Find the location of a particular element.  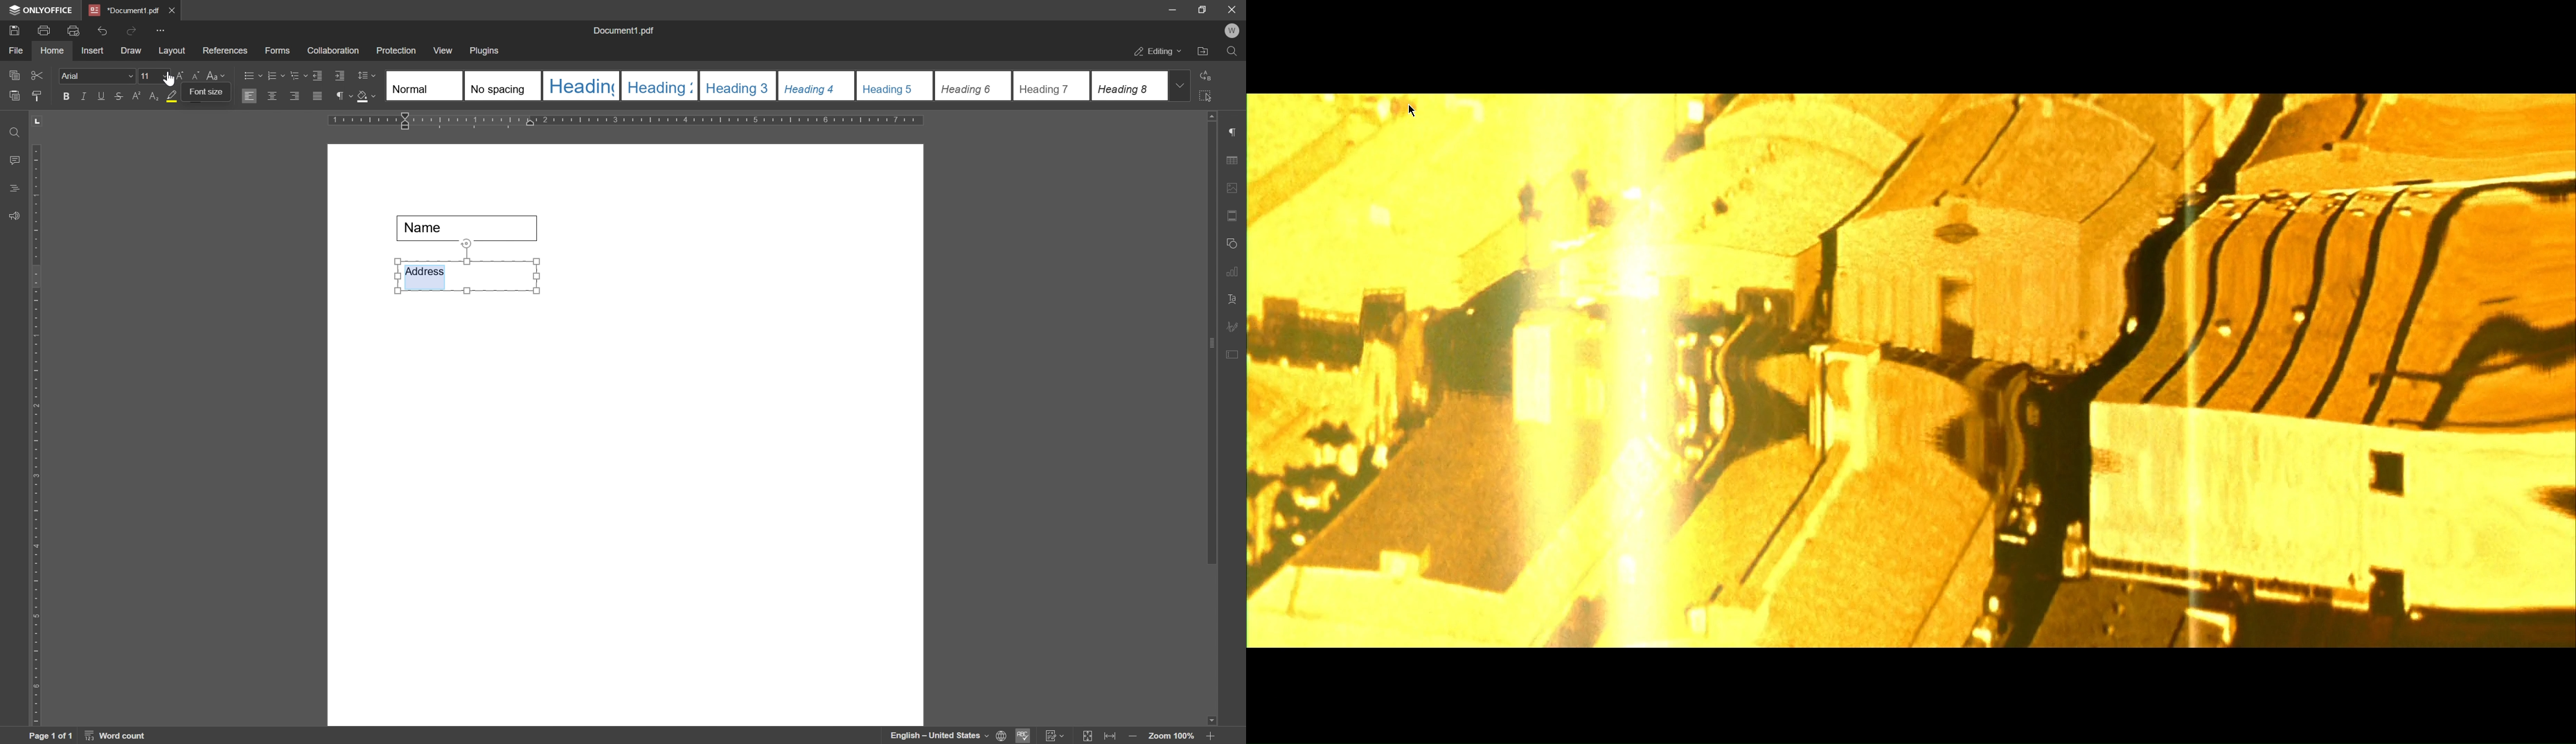

cursor is located at coordinates (1410, 111).